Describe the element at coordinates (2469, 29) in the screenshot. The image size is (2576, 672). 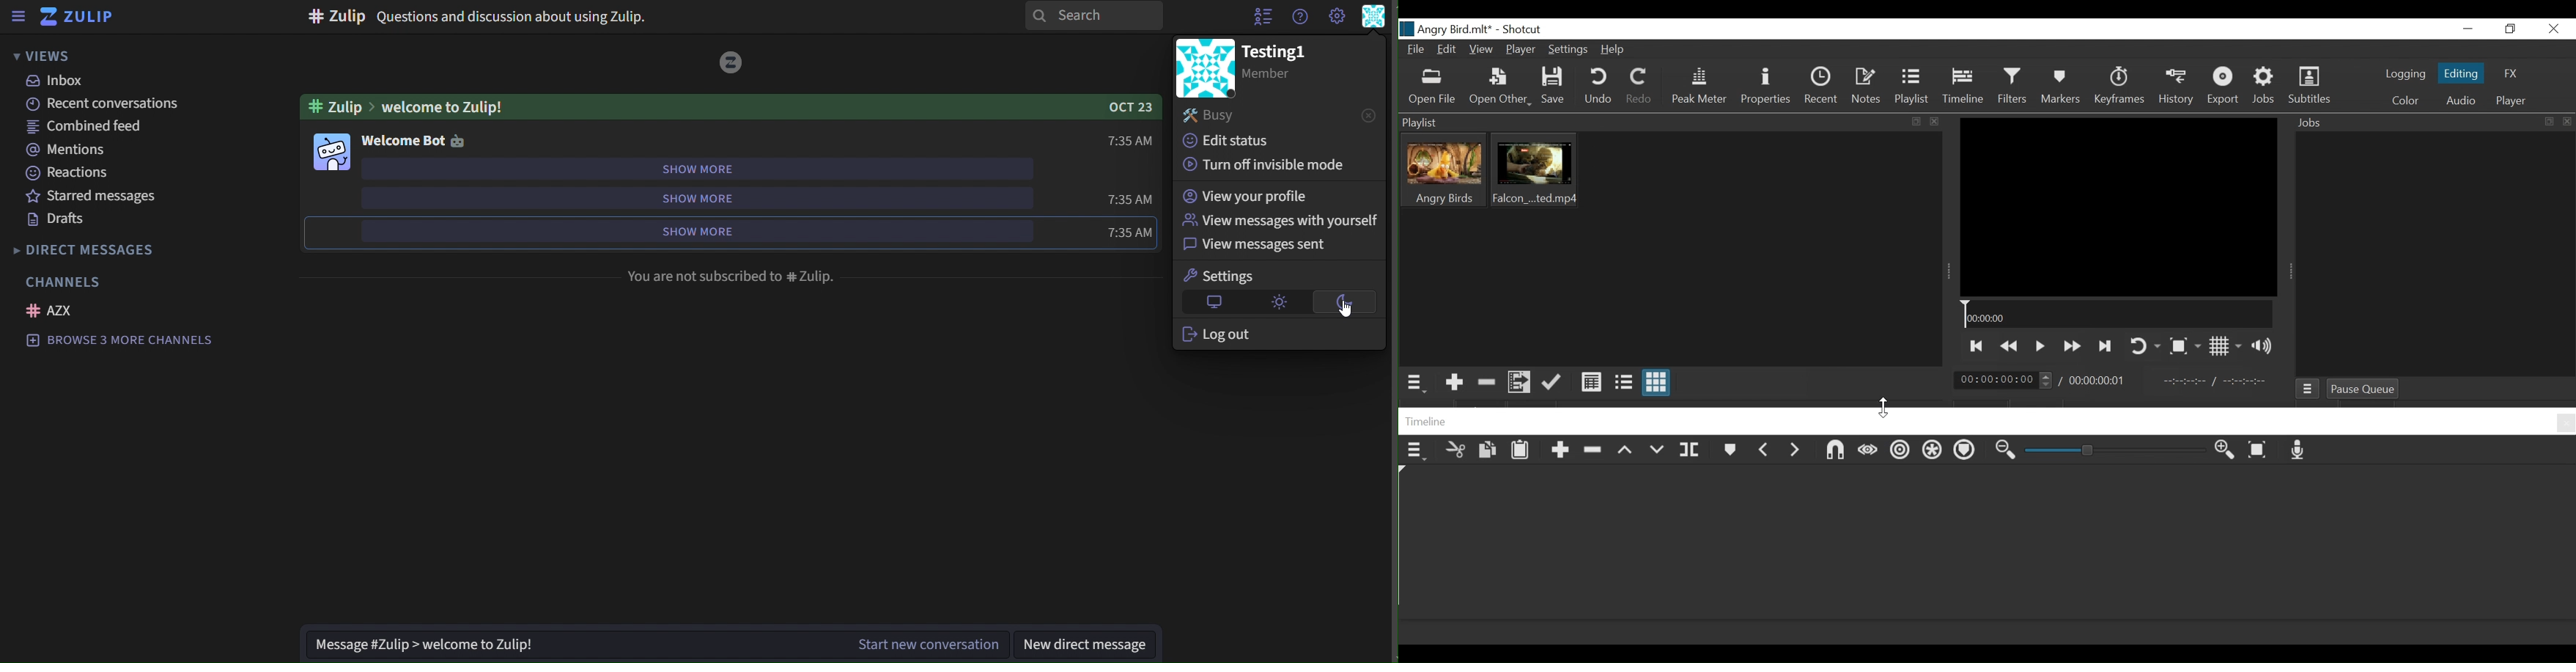
I see `minimize` at that location.